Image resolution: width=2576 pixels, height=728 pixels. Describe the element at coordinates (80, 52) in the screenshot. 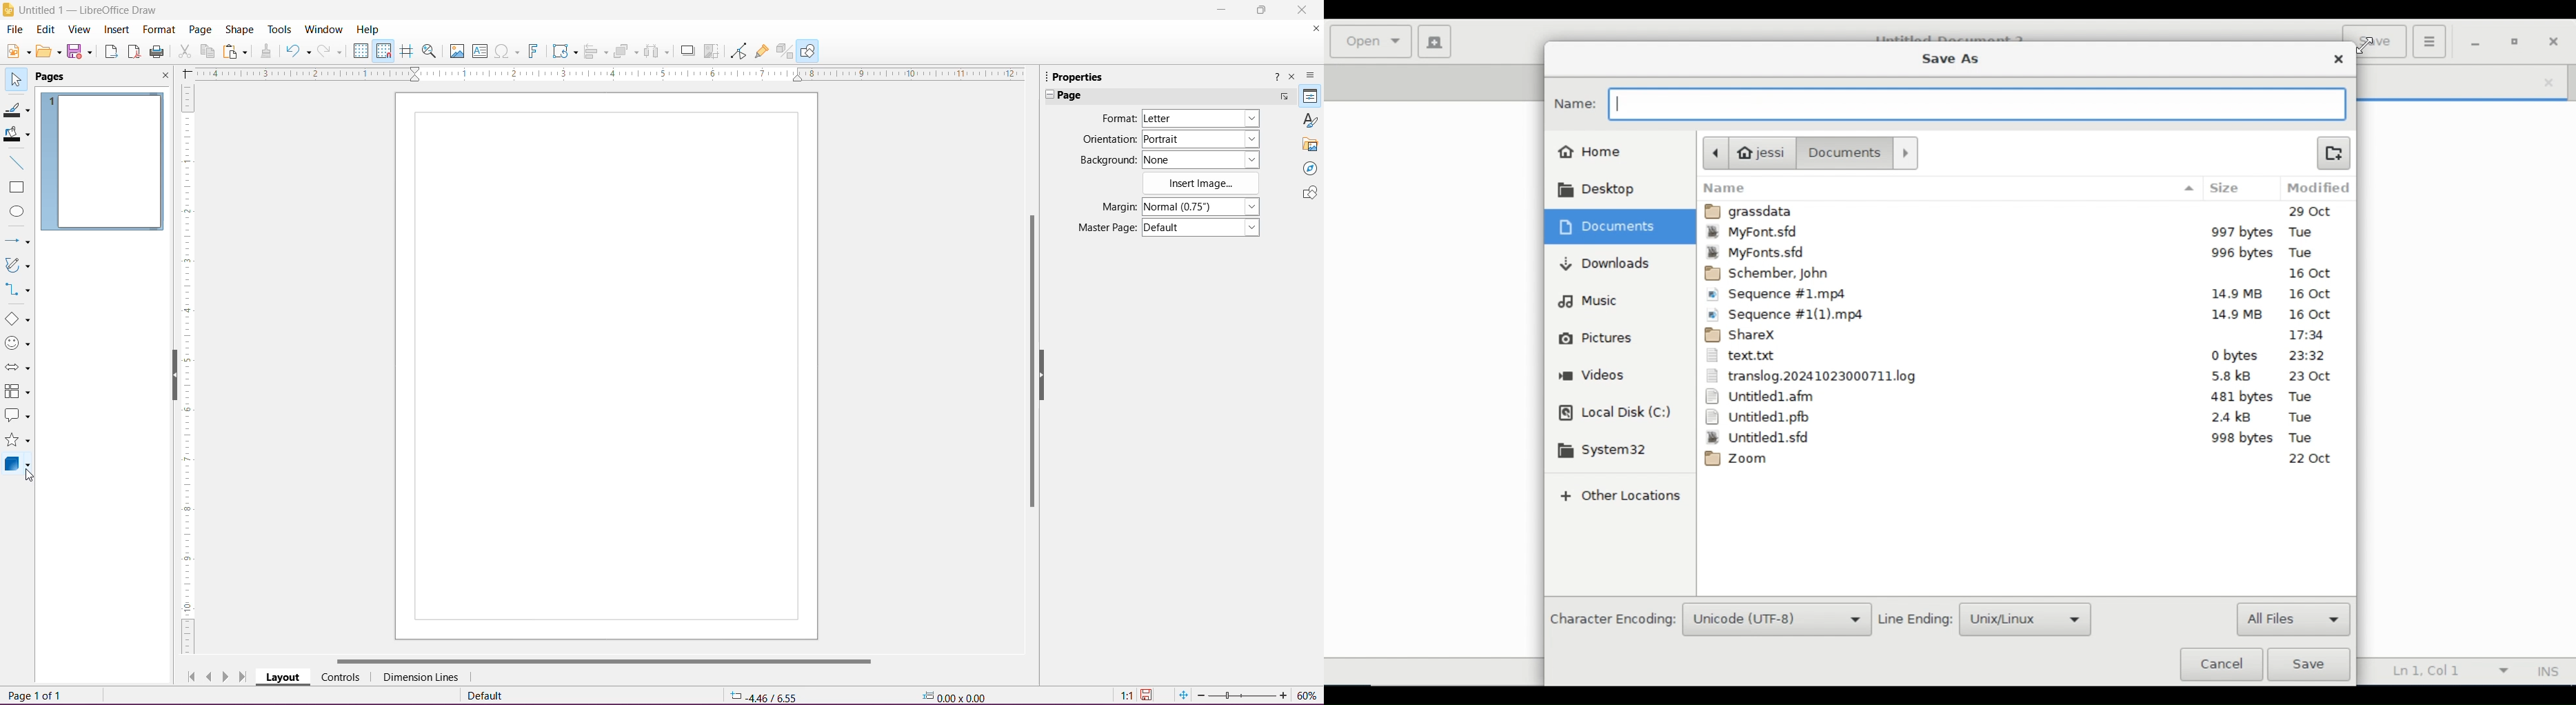

I see `Save` at that location.